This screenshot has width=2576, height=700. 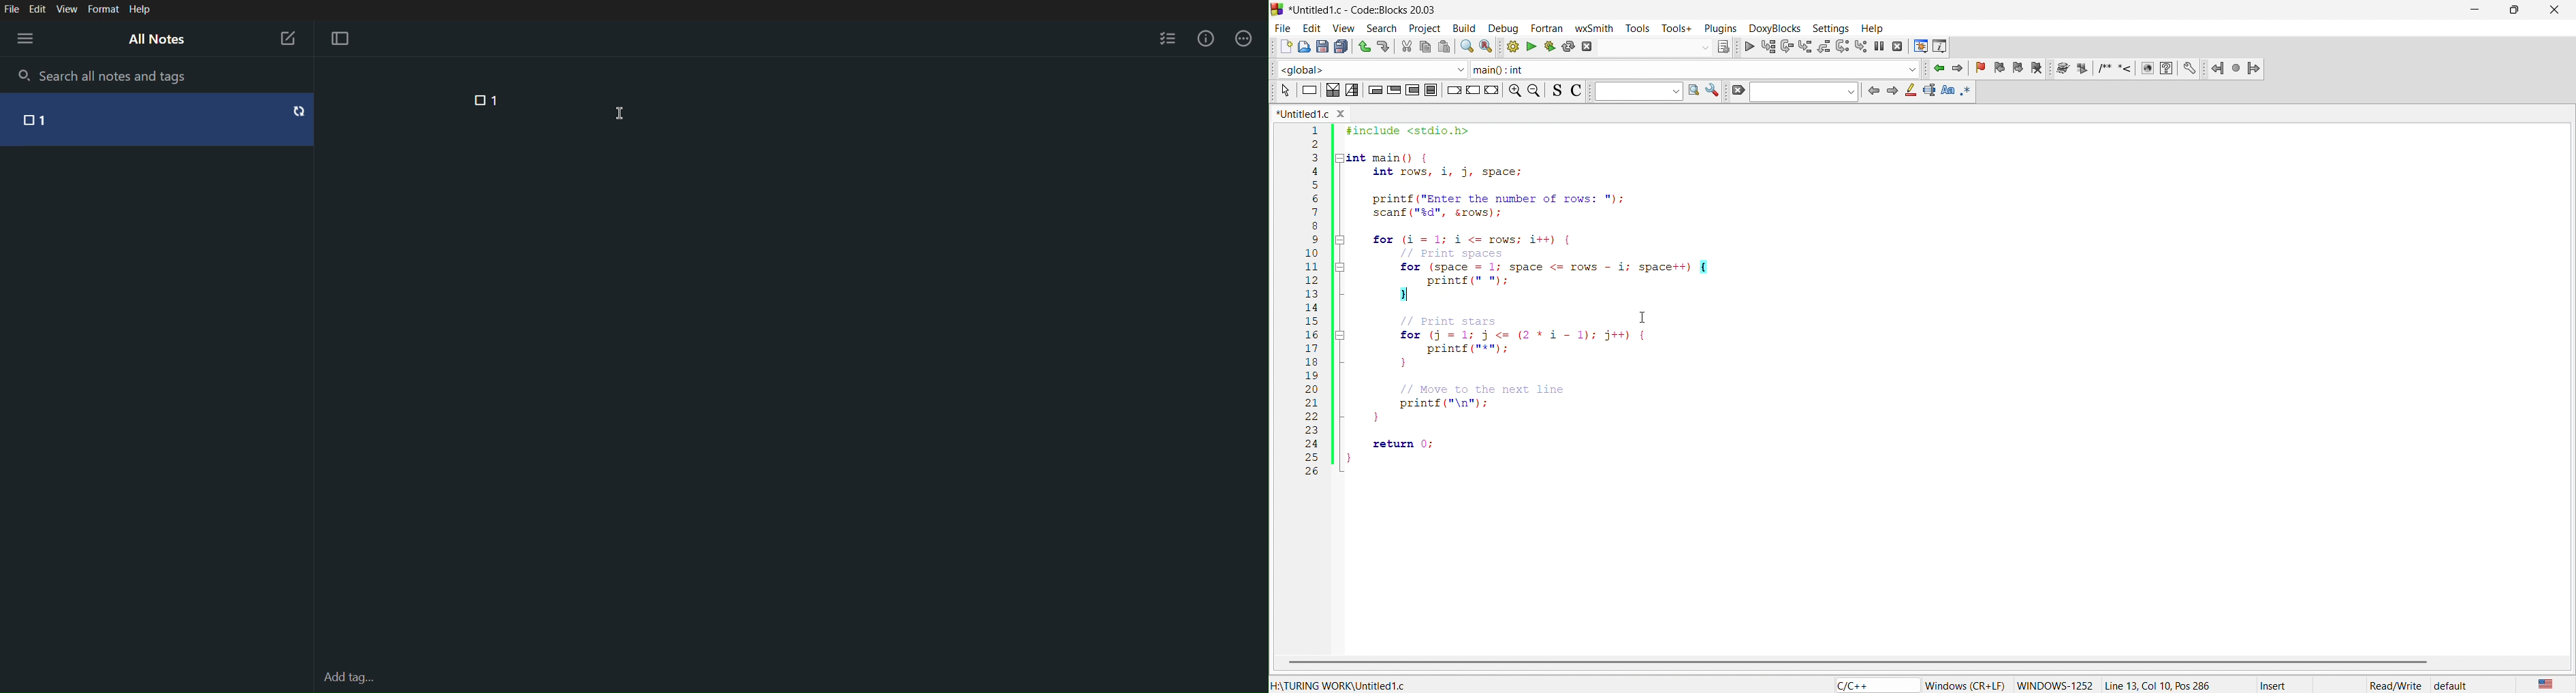 What do you see at coordinates (1412, 90) in the screenshot?
I see `counting loop` at bounding box center [1412, 90].